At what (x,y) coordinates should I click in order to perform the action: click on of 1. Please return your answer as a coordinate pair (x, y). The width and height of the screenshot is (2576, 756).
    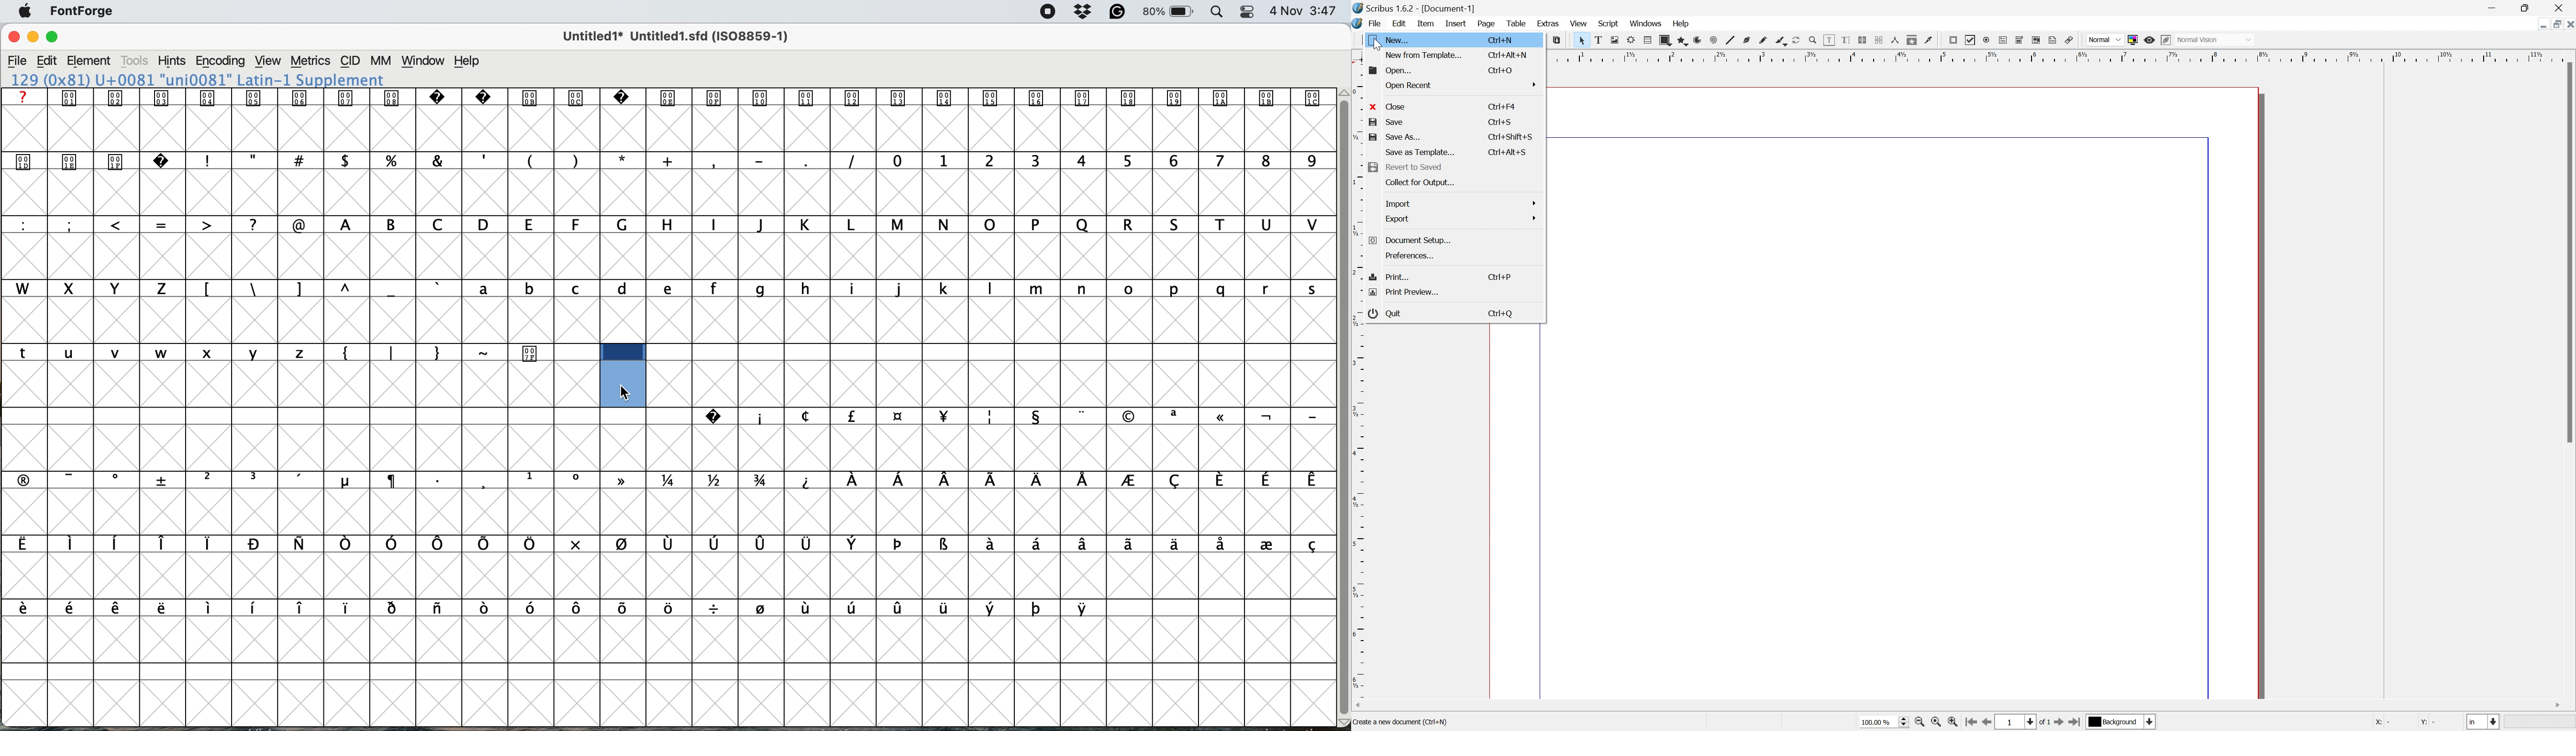
    Looking at the image, I should click on (2043, 722).